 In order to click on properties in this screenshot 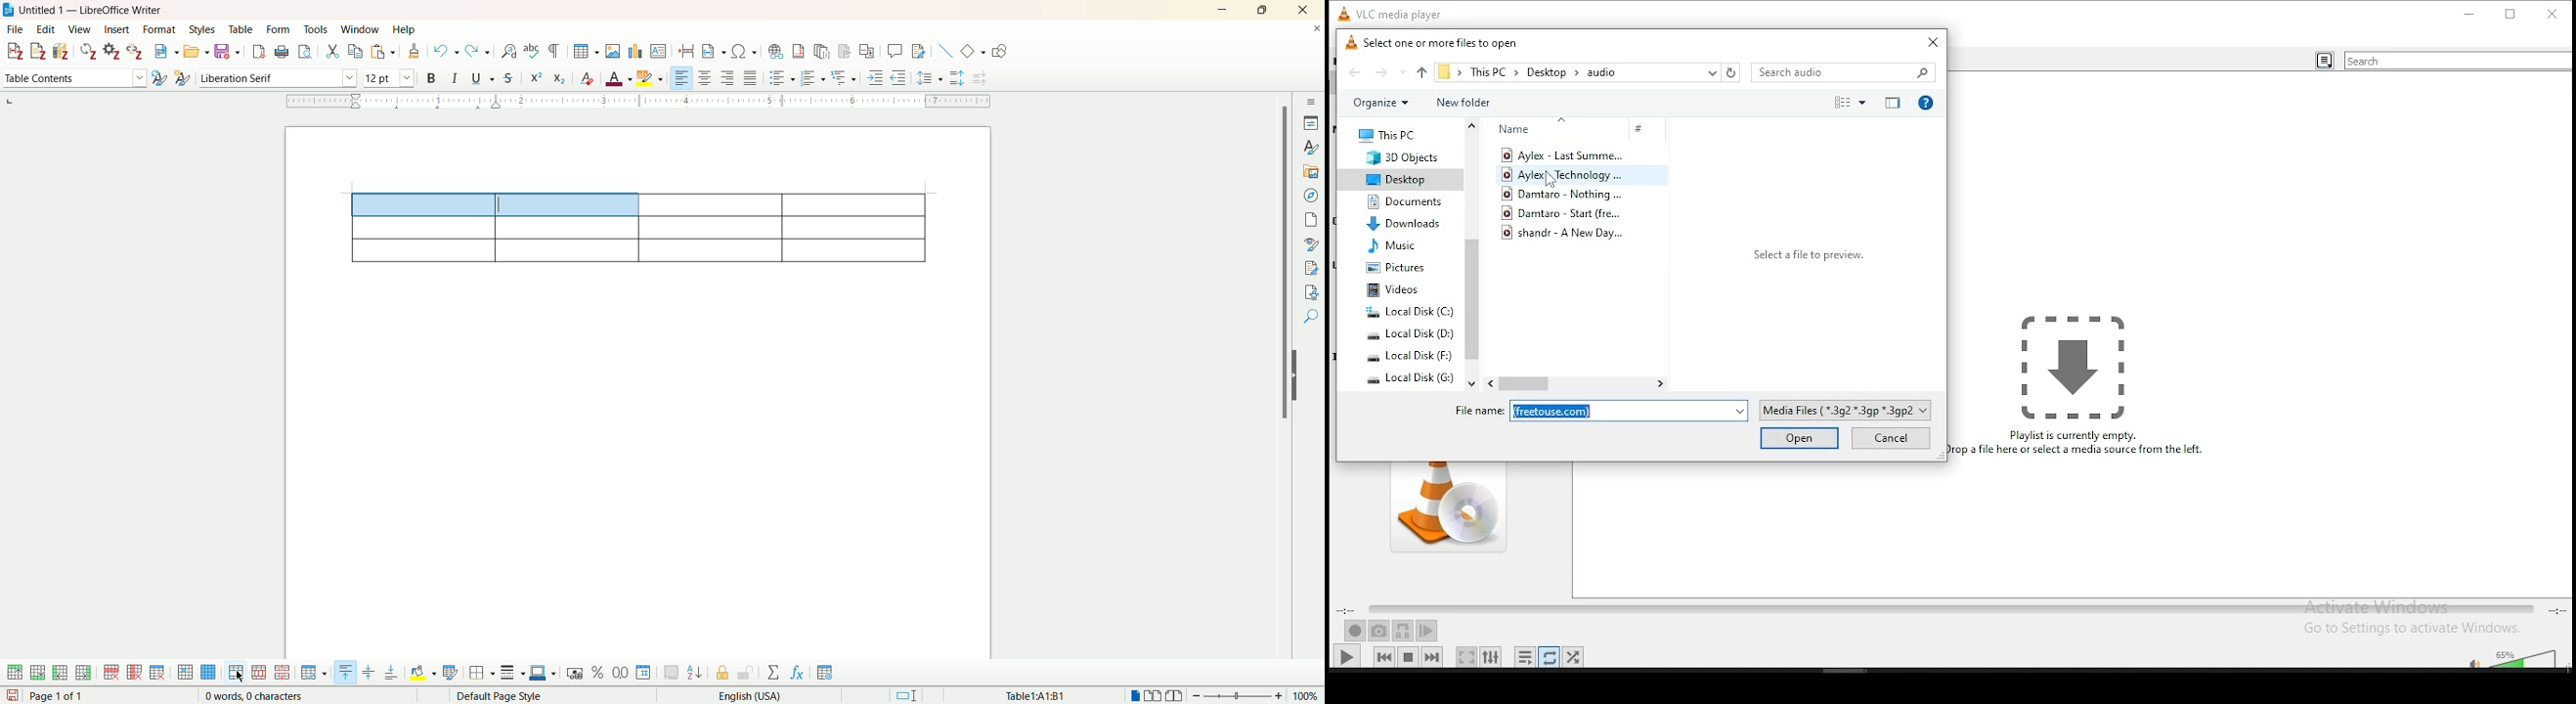, I will do `click(1310, 124)`.